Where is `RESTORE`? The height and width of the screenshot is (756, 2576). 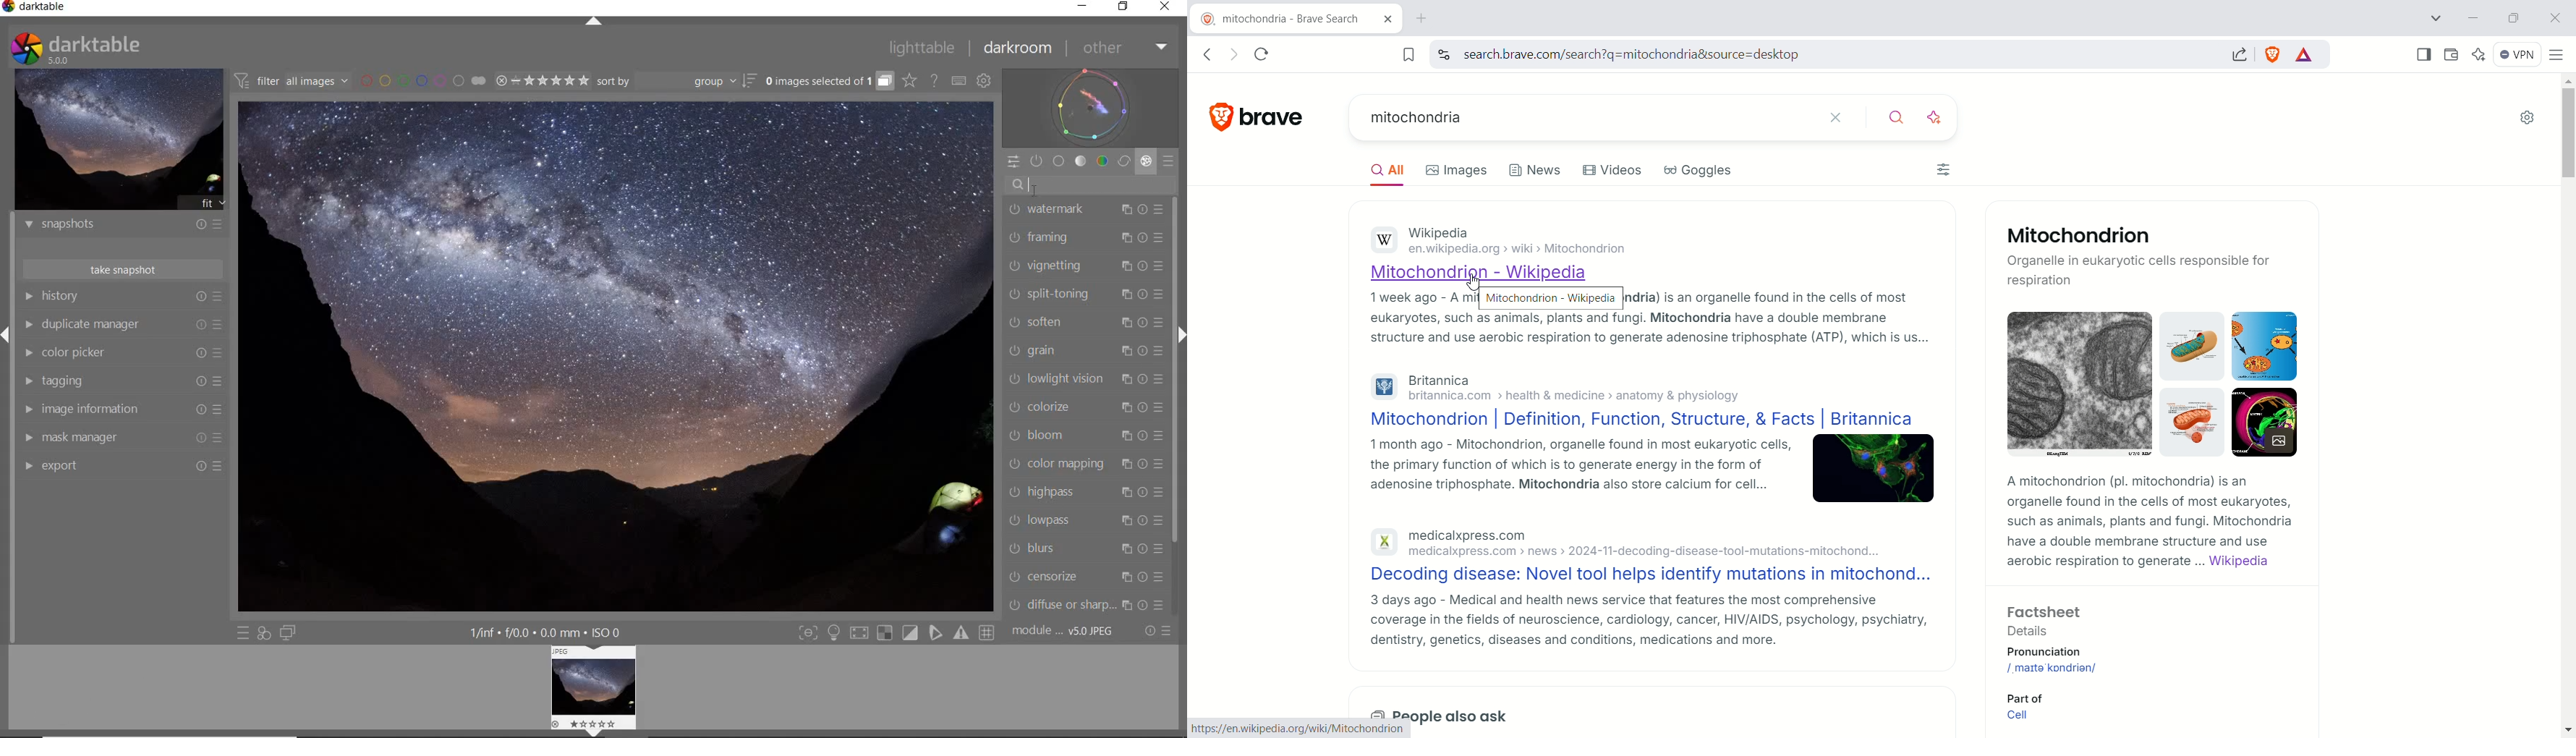 RESTORE is located at coordinates (1124, 7).